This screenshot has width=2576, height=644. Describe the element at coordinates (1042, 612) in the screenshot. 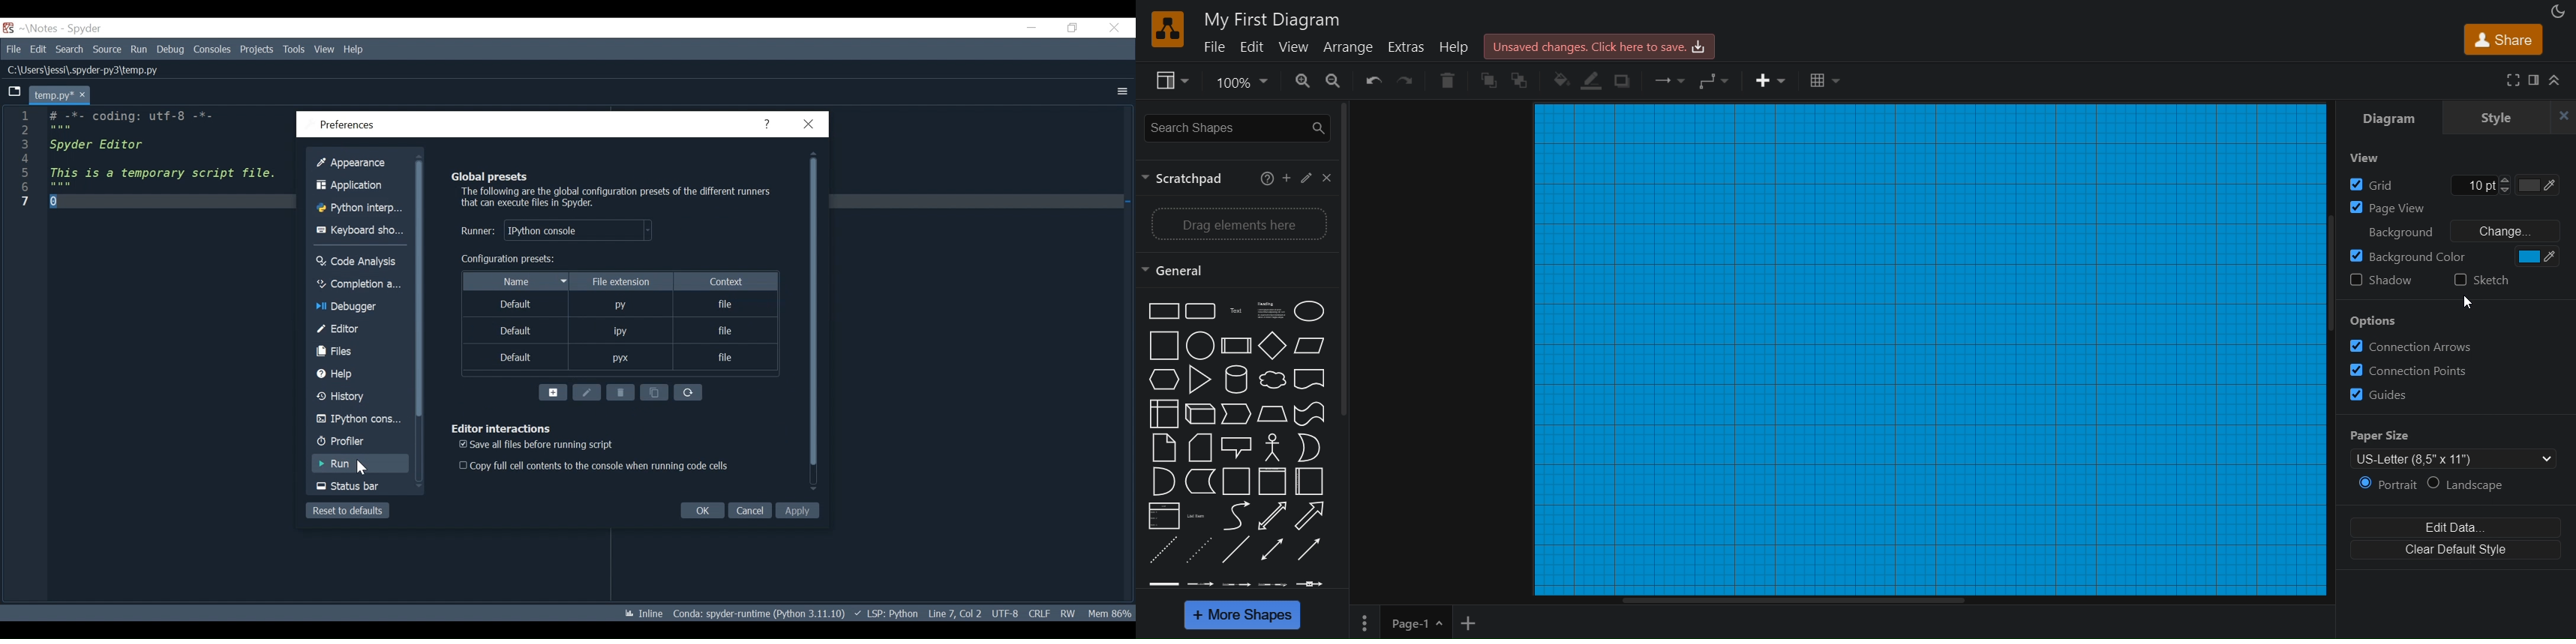

I see `File EQL Status` at that location.